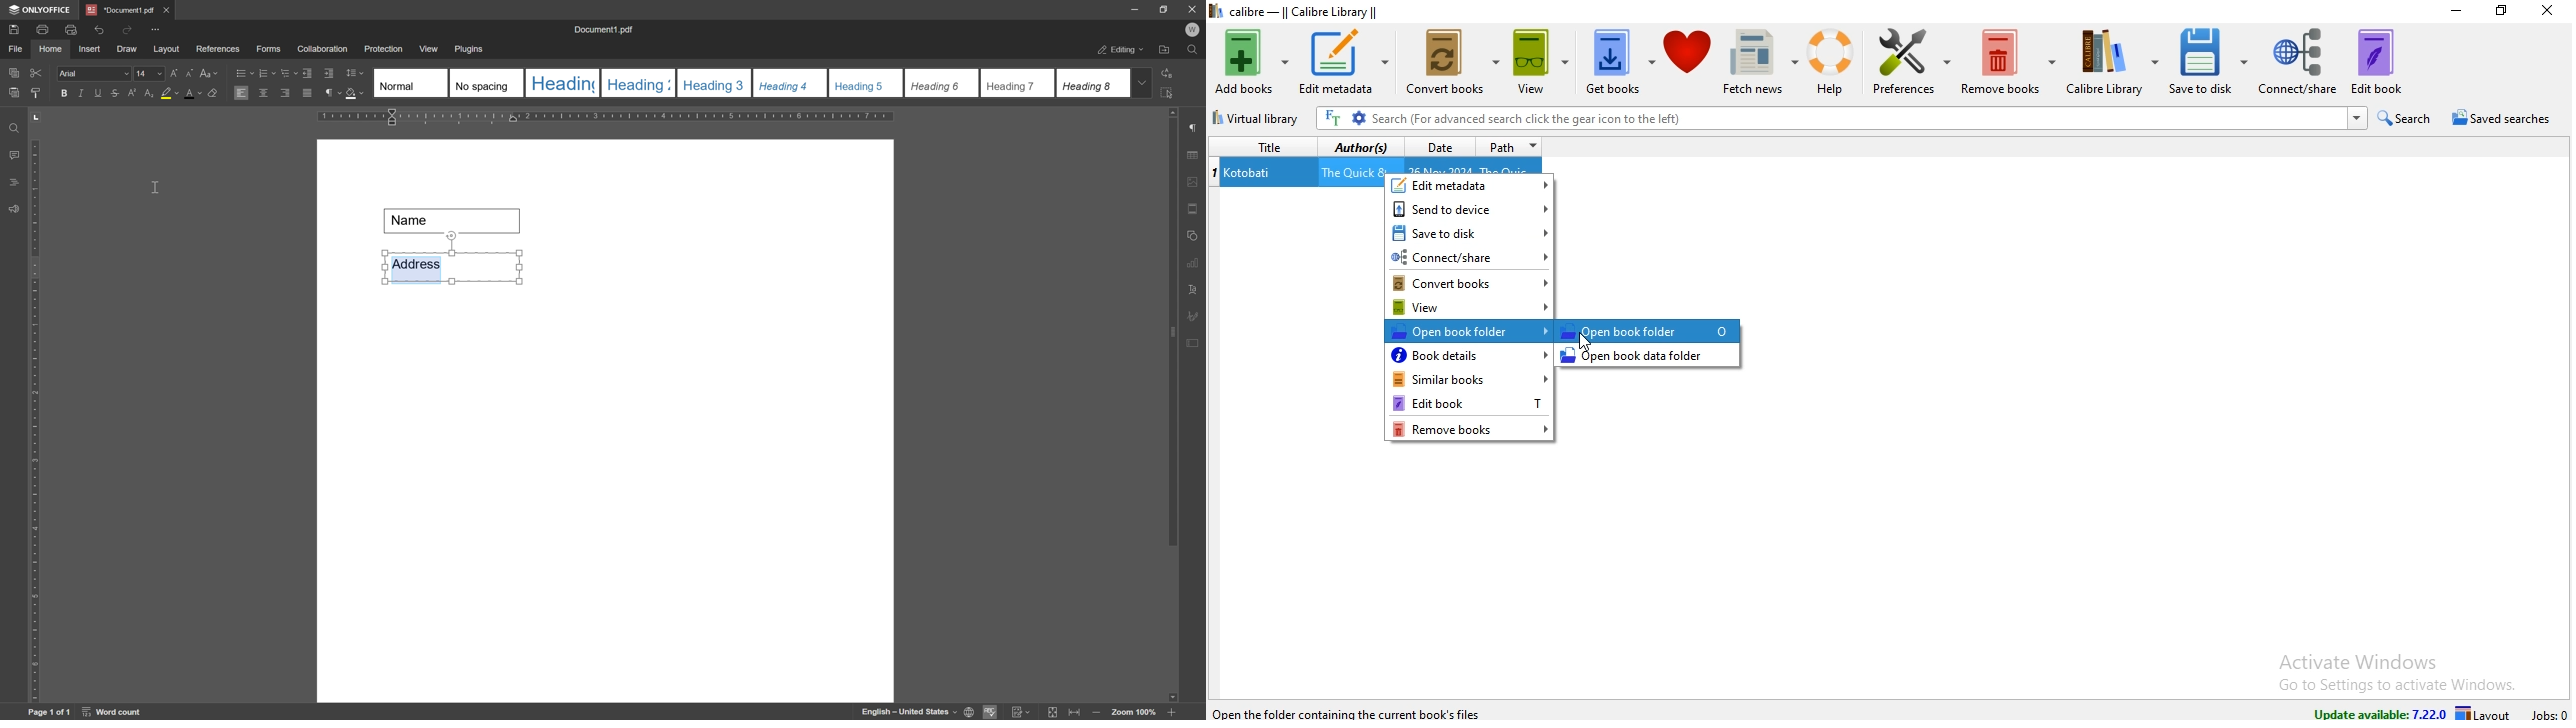 The width and height of the screenshot is (2576, 728). What do you see at coordinates (41, 10) in the screenshot?
I see `onlyoffice` at bounding box center [41, 10].